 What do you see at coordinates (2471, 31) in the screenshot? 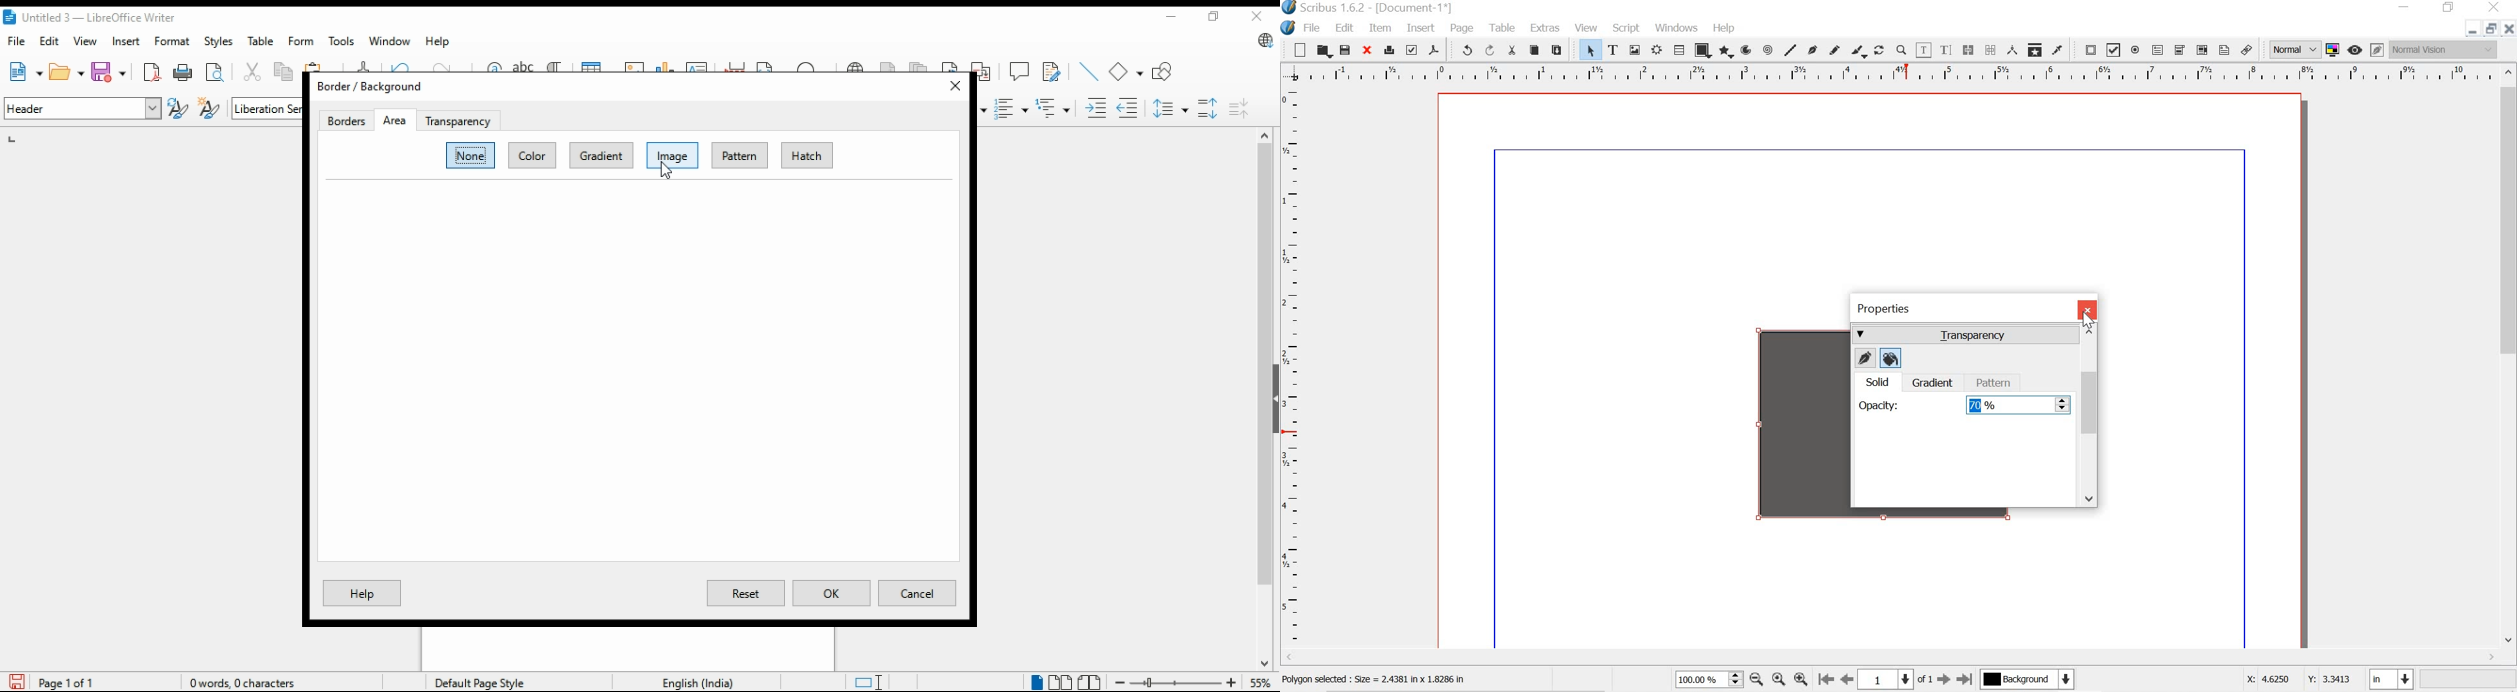
I see `minimize` at bounding box center [2471, 31].